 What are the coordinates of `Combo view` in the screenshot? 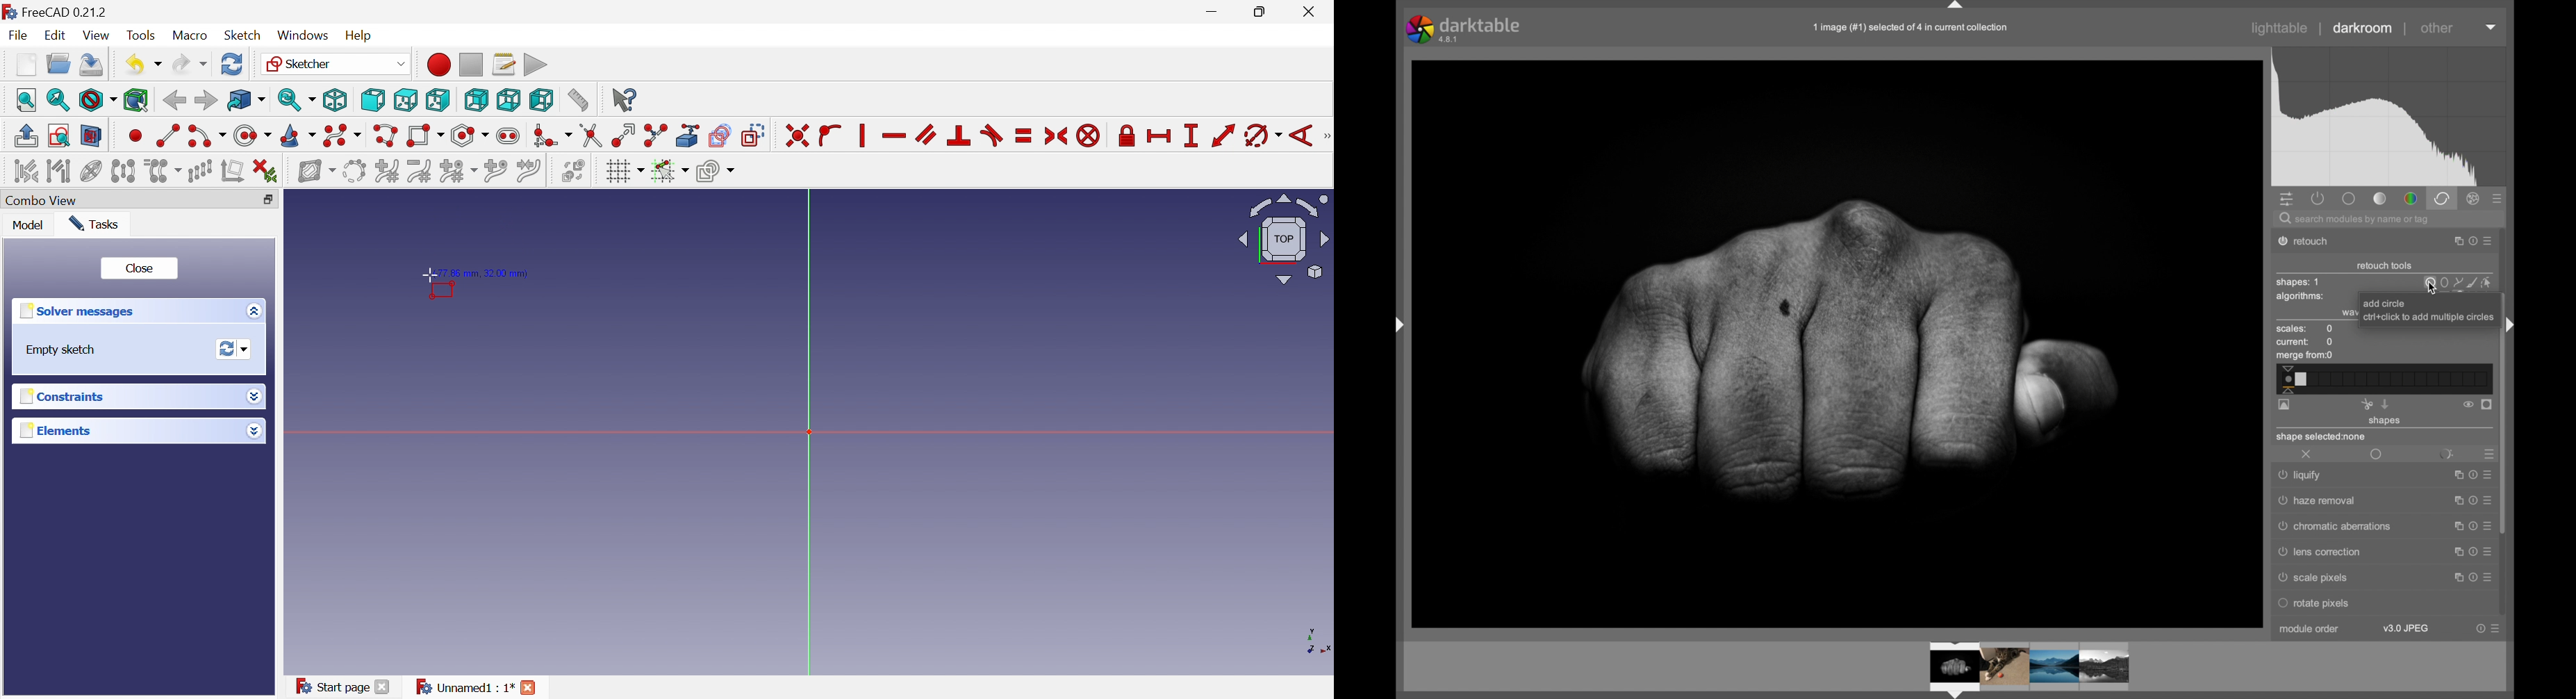 It's located at (47, 201).